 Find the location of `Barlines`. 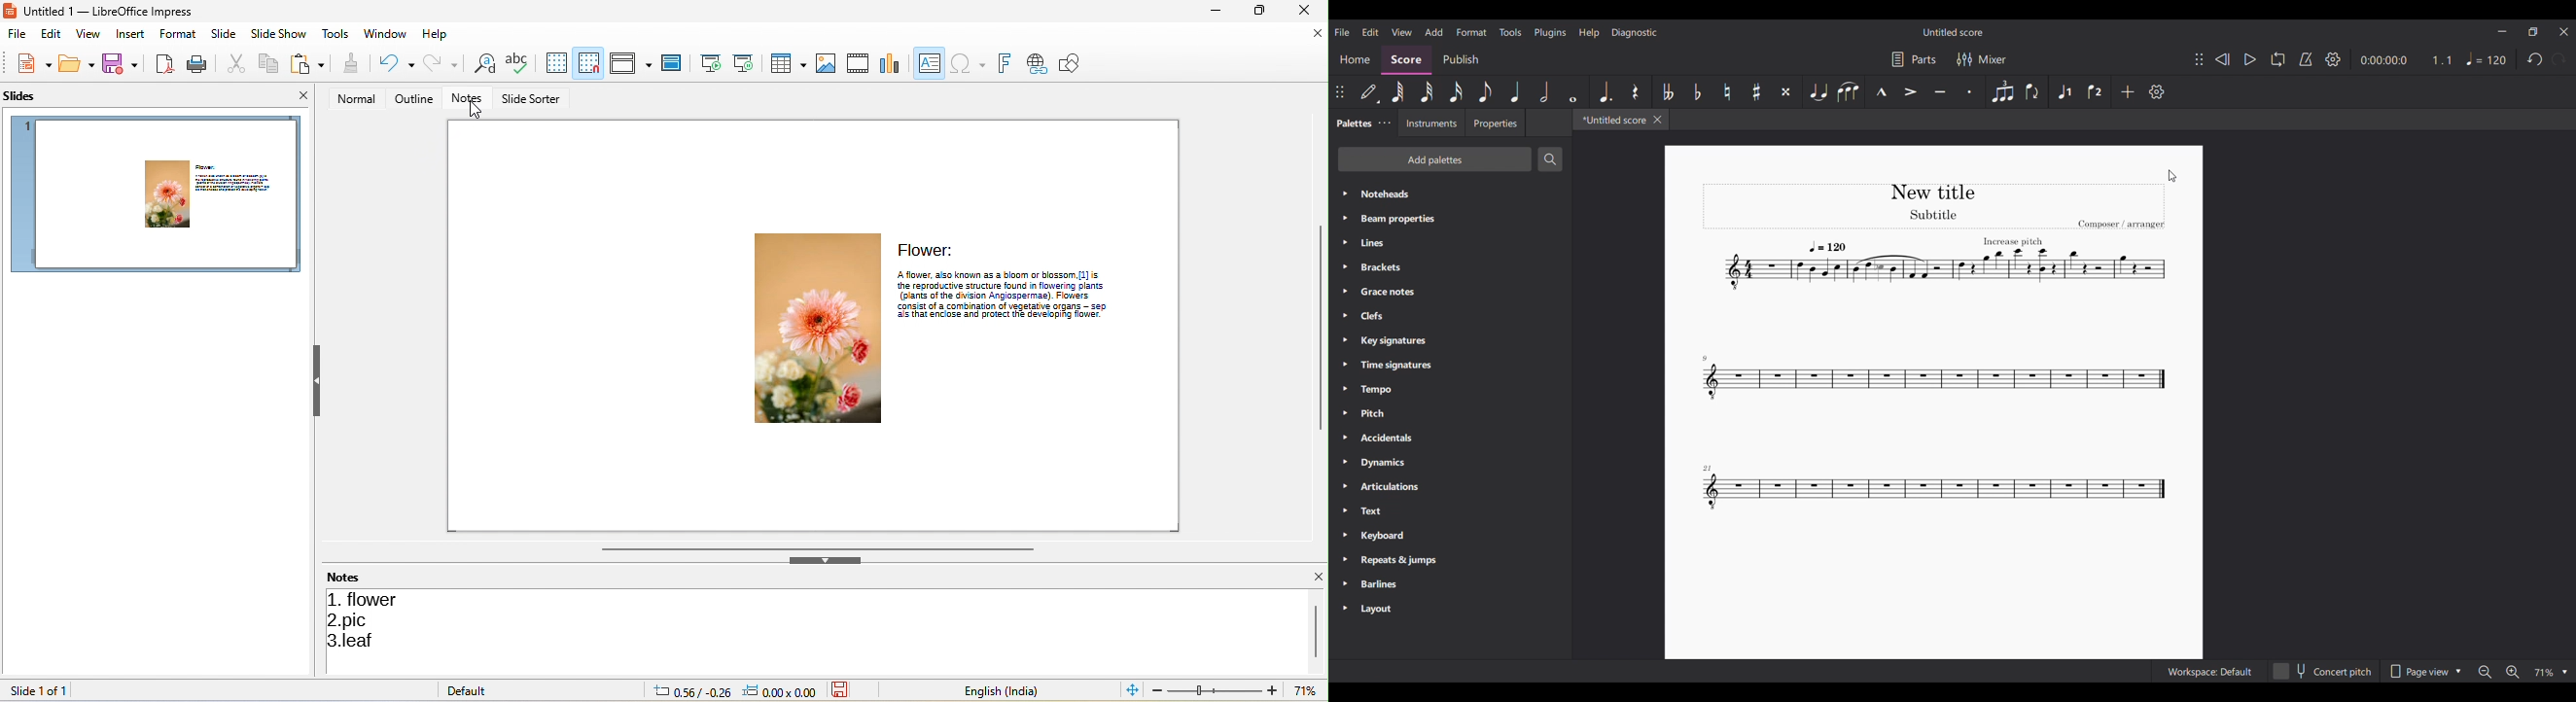

Barlines is located at coordinates (1450, 584).